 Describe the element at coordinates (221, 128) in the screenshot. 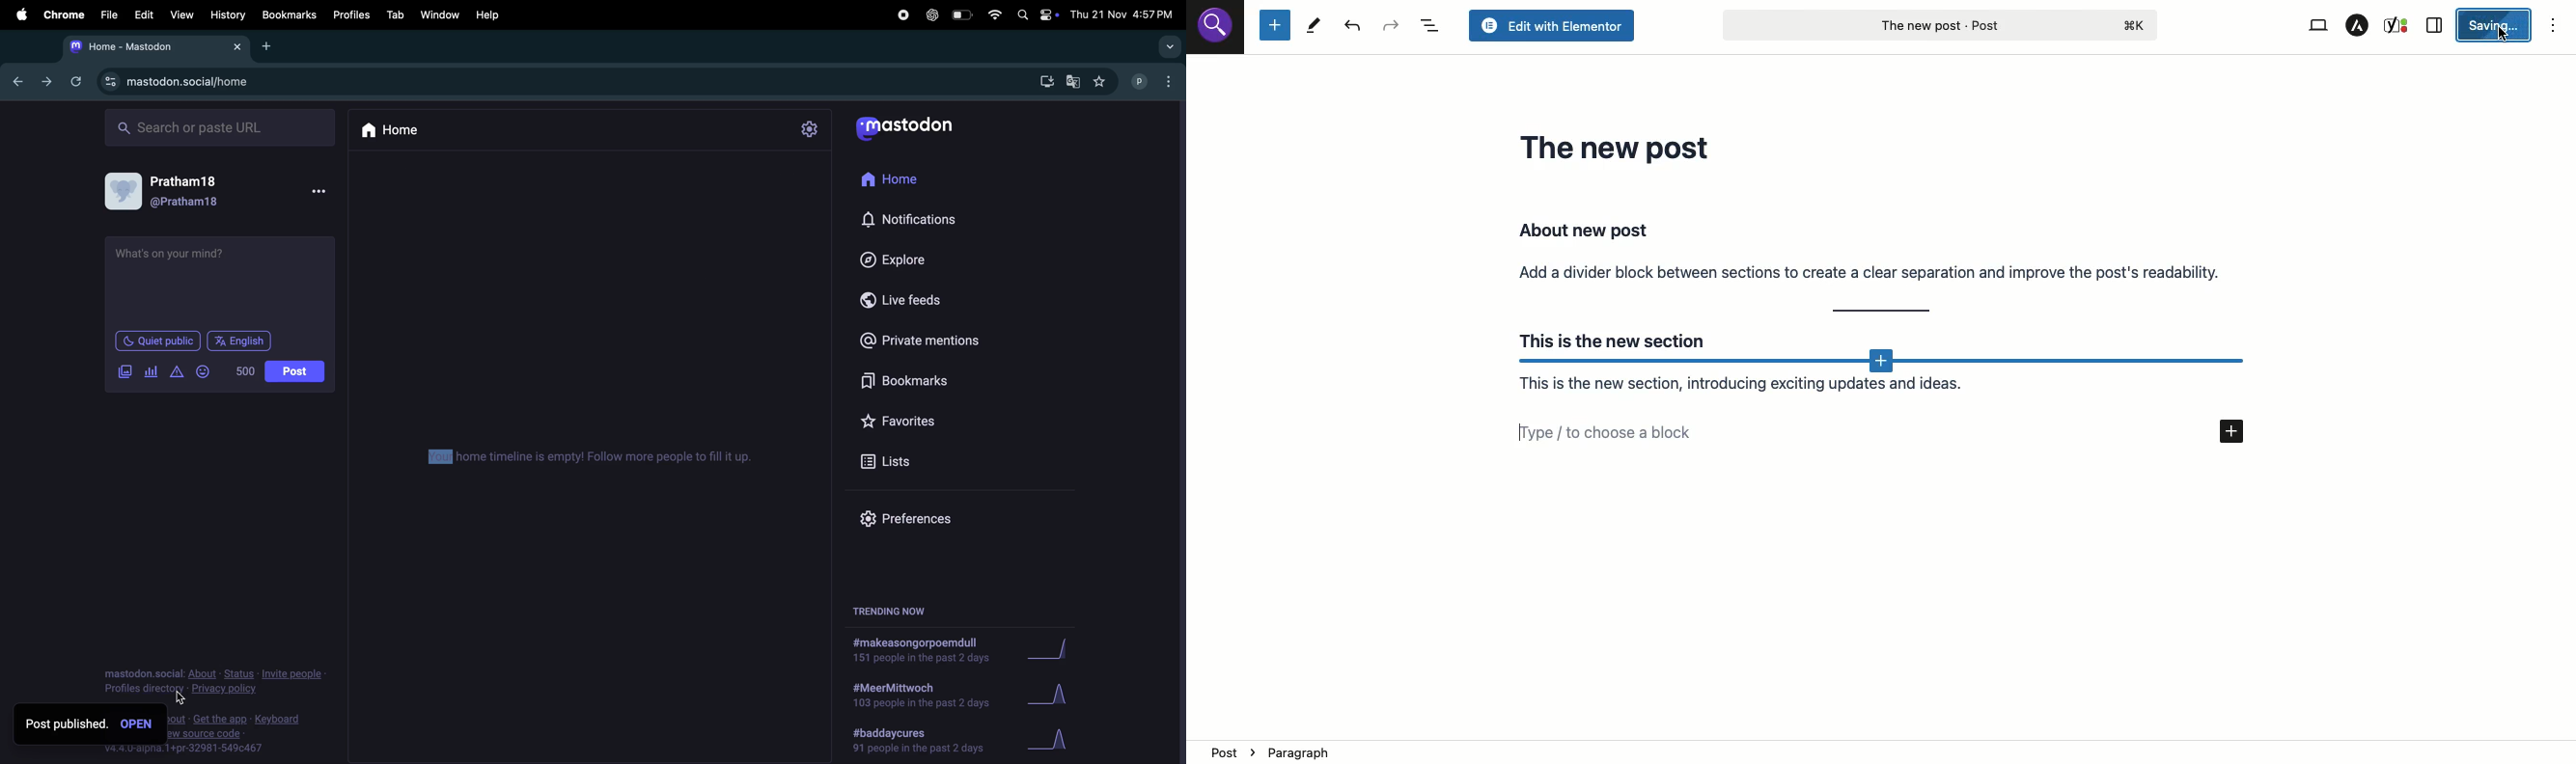

I see `searchbar` at that location.